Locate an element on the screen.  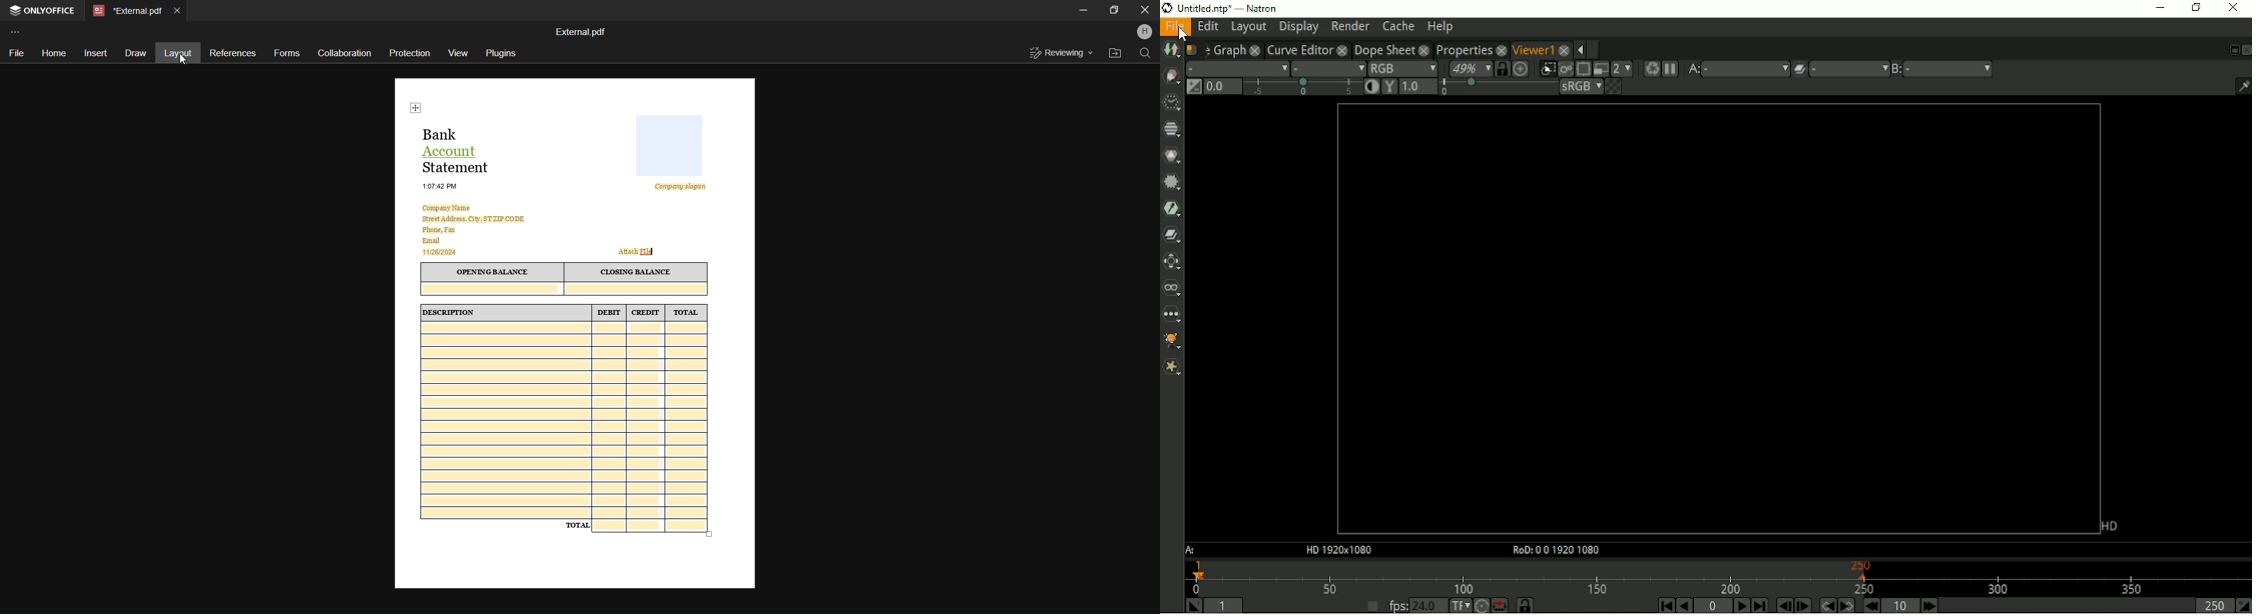
Collaboration is located at coordinates (345, 53).